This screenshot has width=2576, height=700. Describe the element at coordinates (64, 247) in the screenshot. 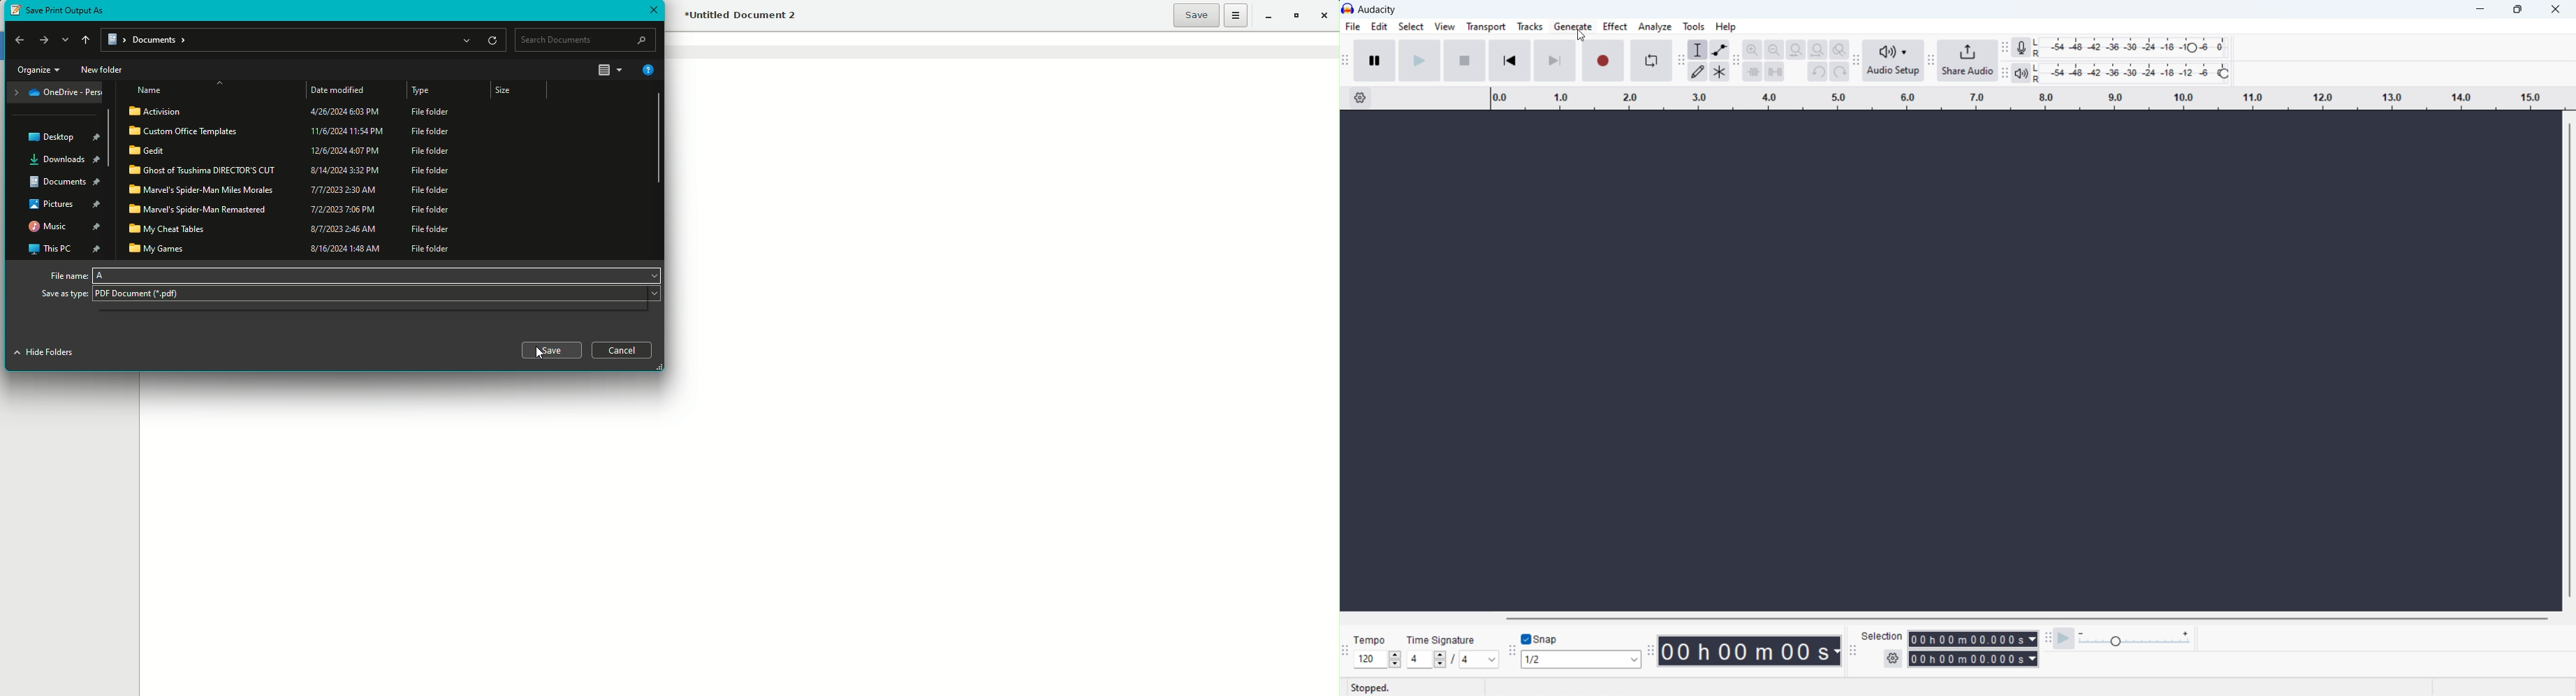

I see `This PC` at that location.